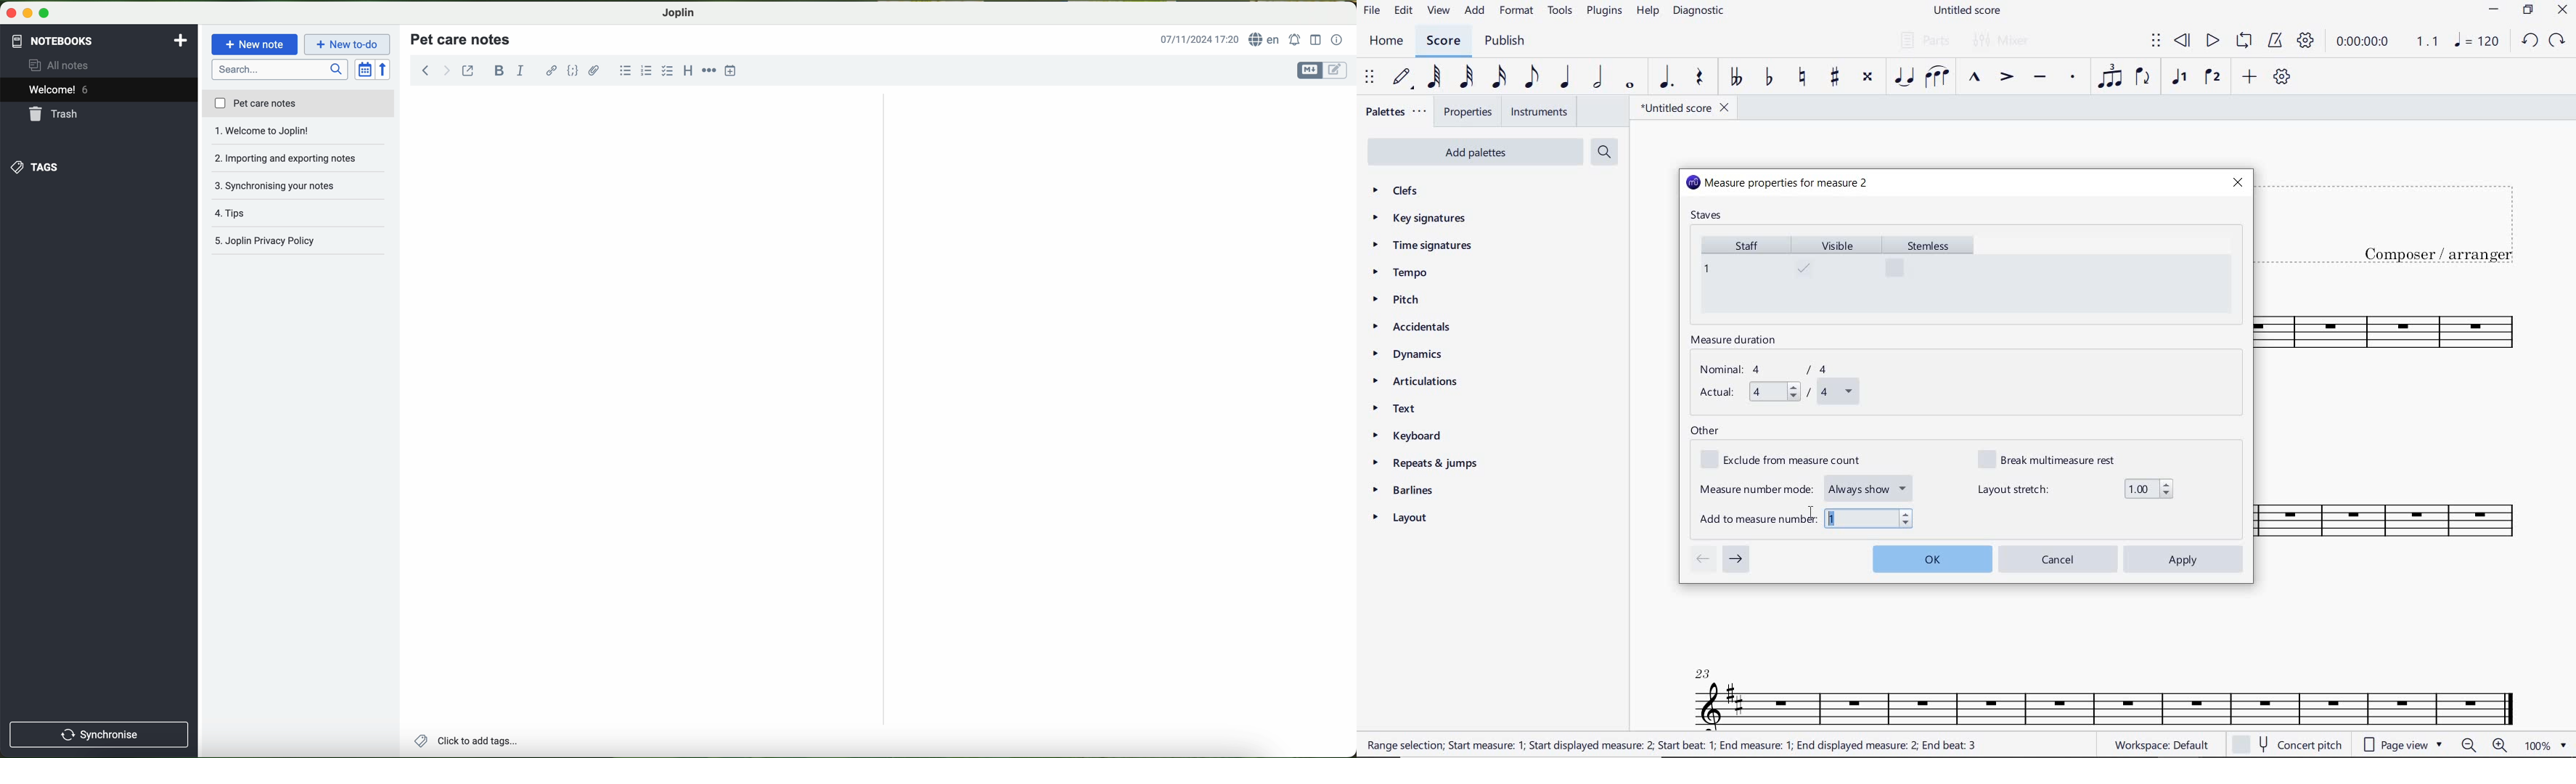  What do you see at coordinates (710, 69) in the screenshot?
I see `horizontal rule` at bounding box center [710, 69].